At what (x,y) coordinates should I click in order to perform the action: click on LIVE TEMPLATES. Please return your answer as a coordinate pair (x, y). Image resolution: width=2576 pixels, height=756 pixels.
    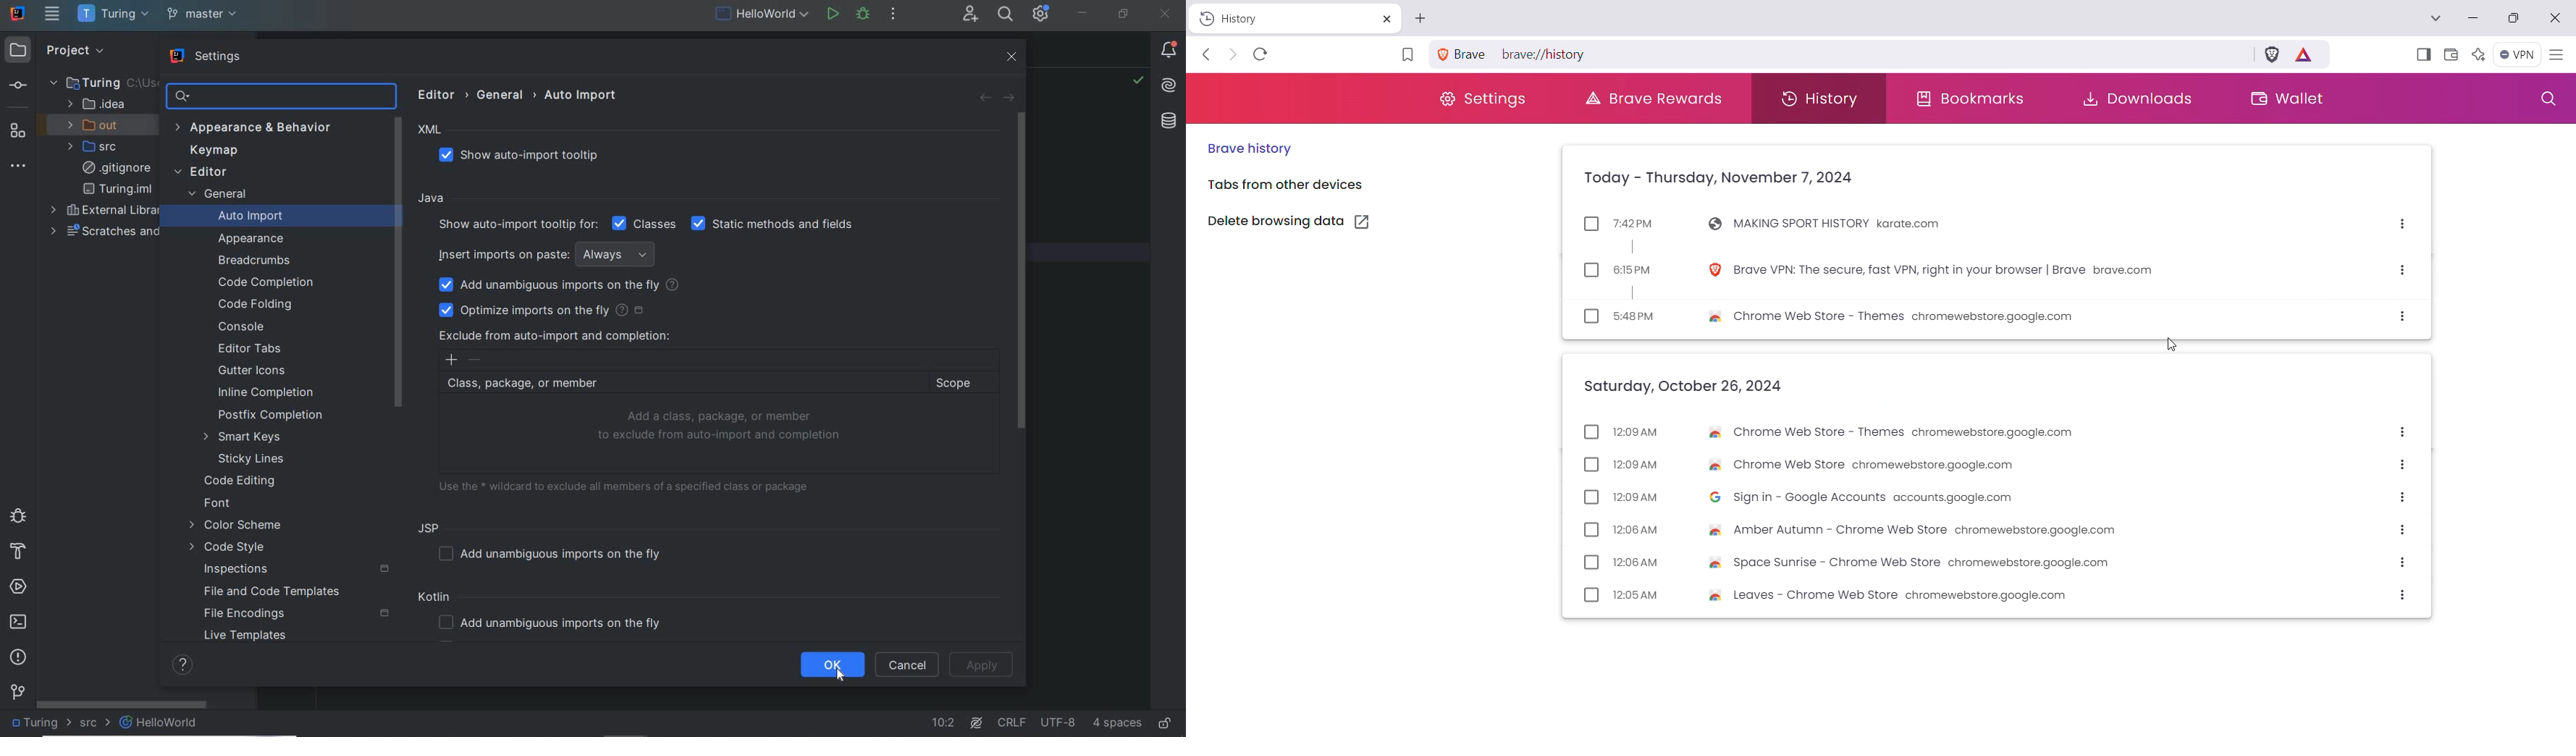
    Looking at the image, I should click on (251, 638).